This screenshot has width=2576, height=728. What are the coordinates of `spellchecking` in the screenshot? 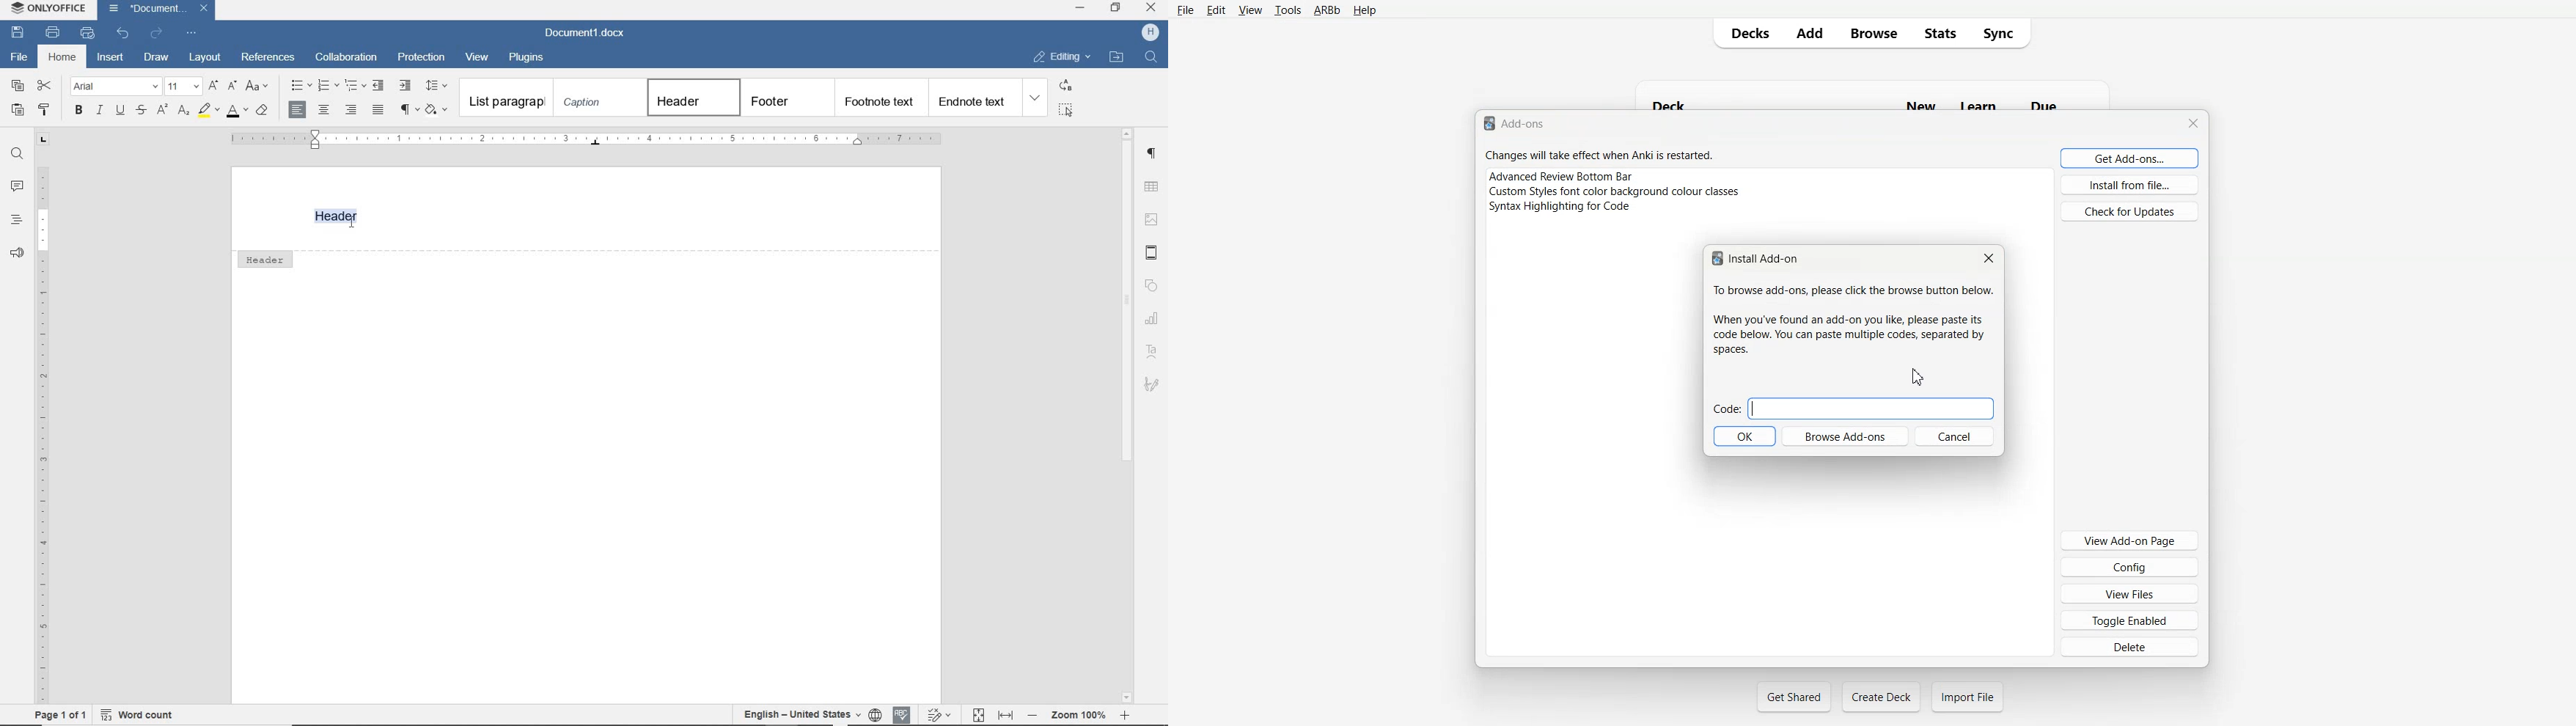 It's located at (900, 714).